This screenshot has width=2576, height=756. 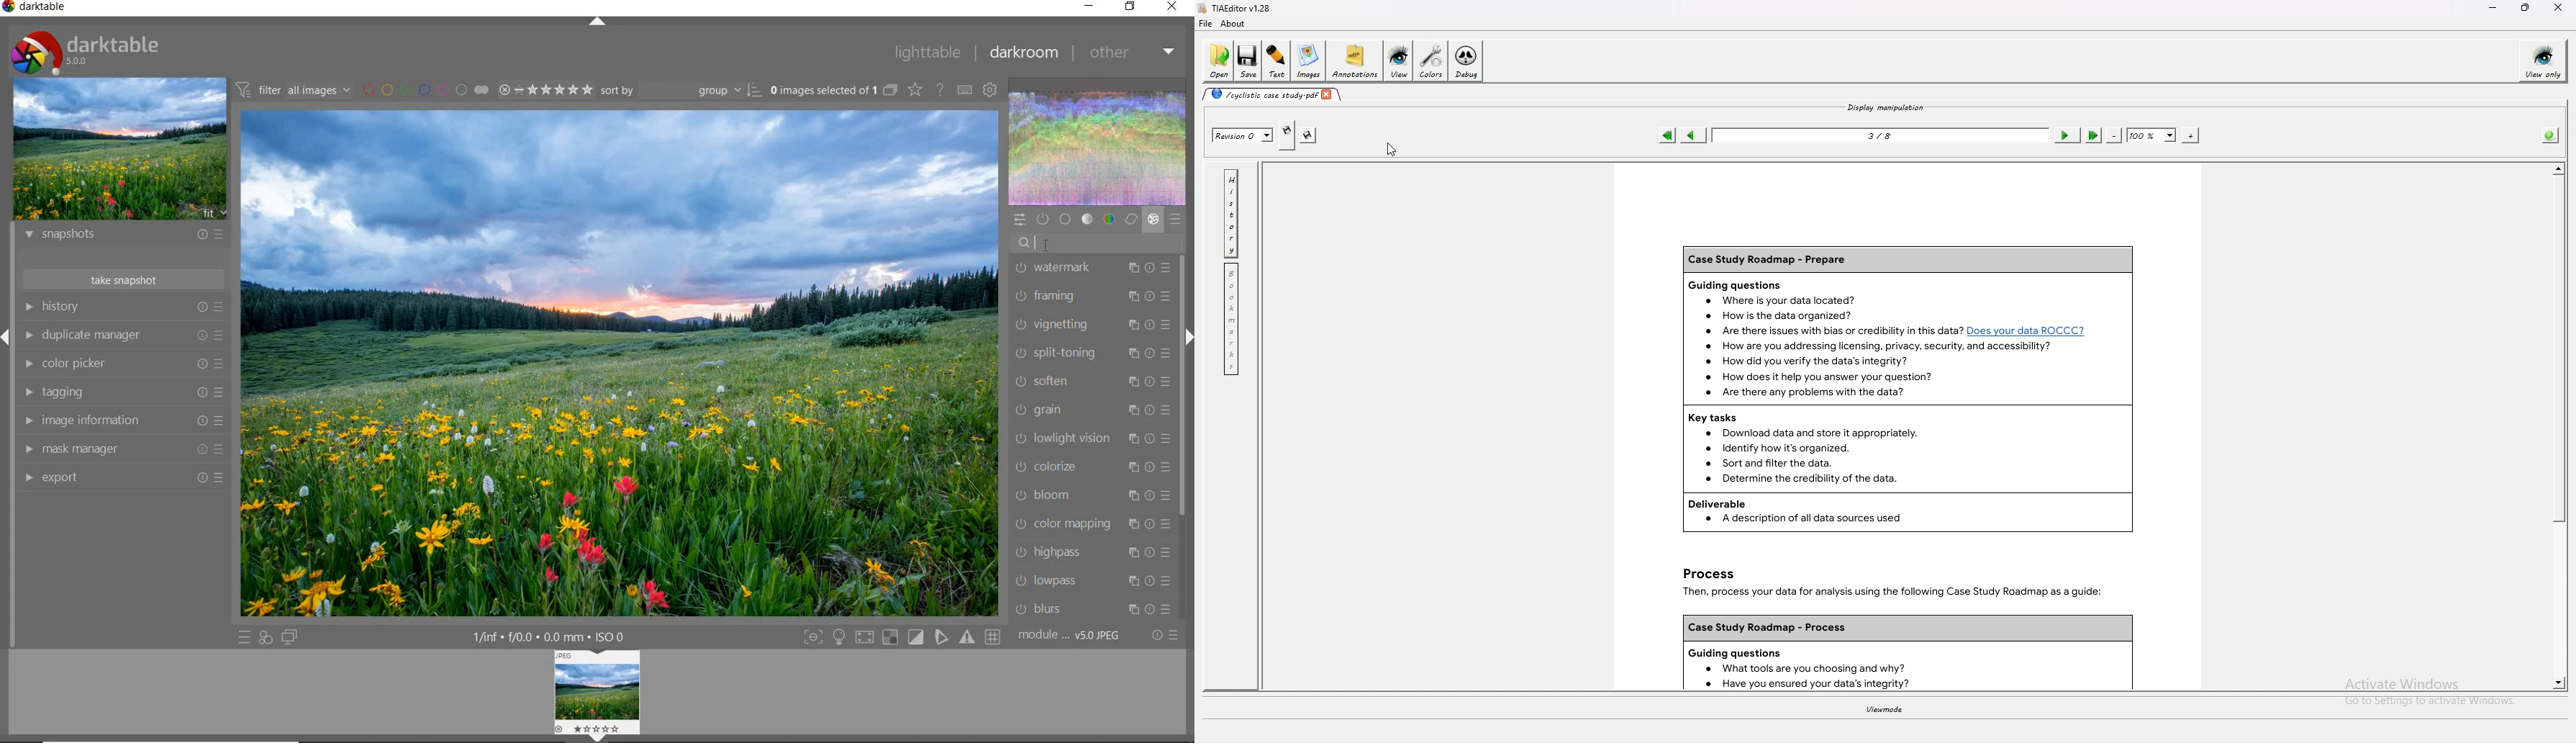 I want to click on other display information, so click(x=551, y=637).